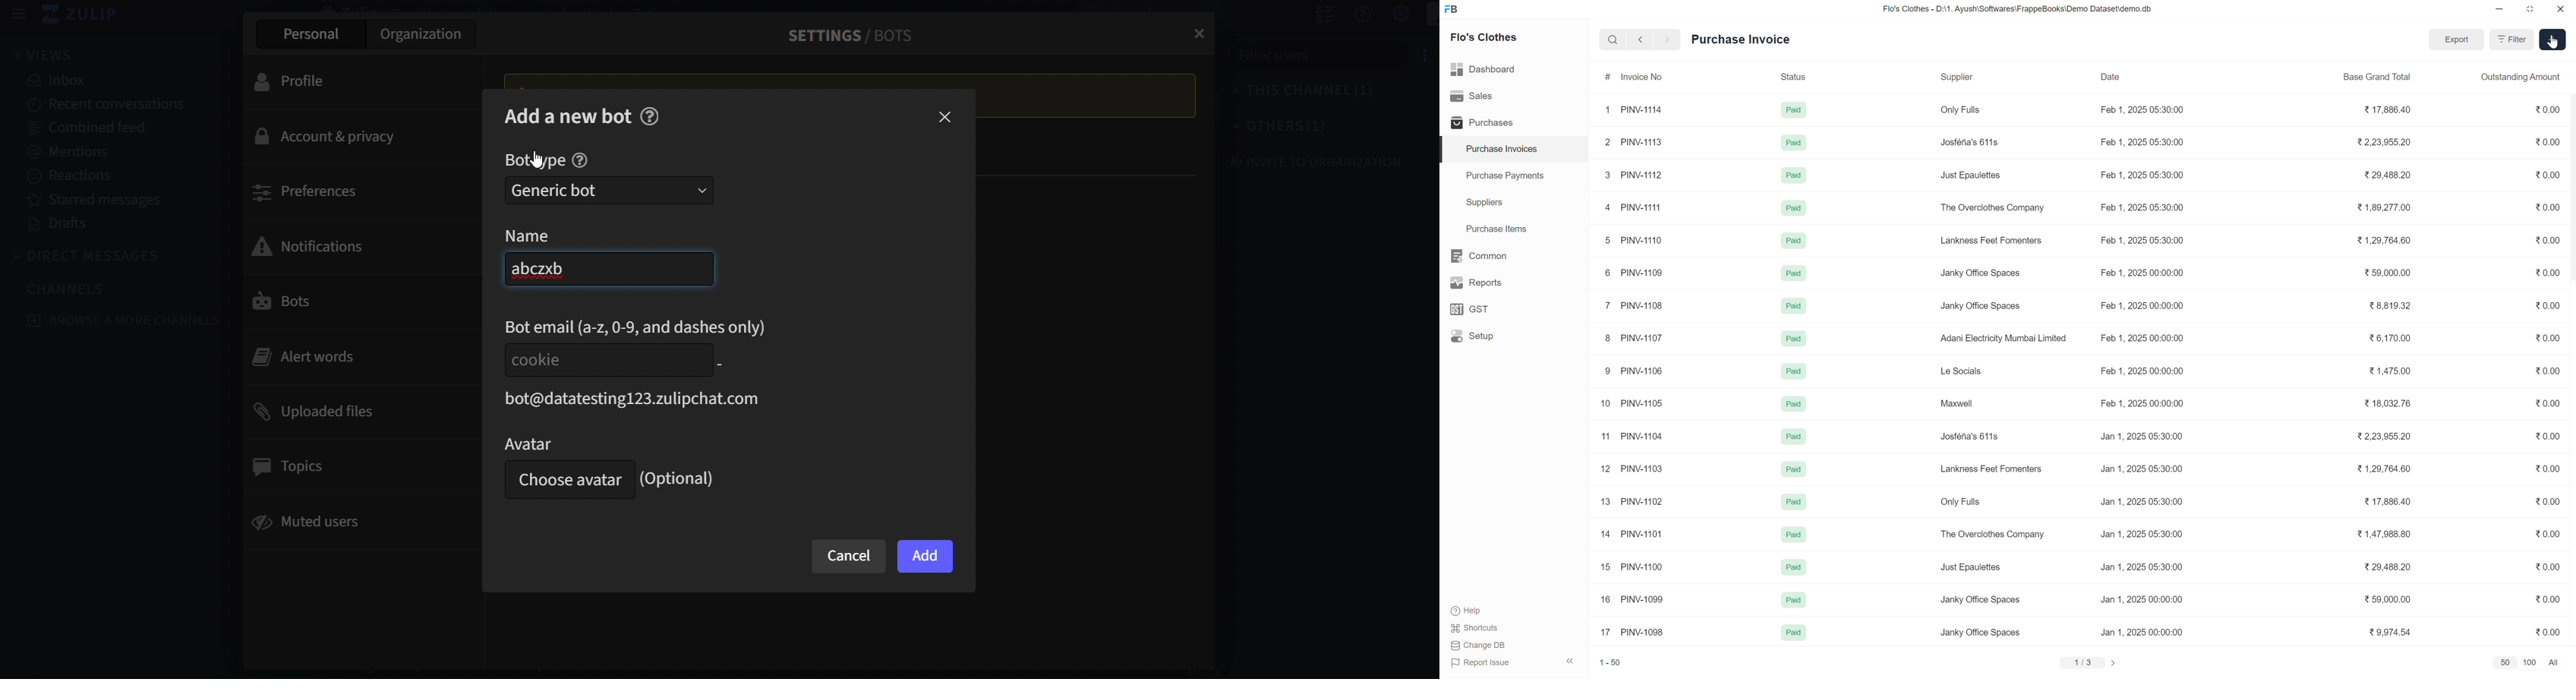 Image resolution: width=2576 pixels, height=700 pixels. Describe the element at coordinates (1982, 599) in the screenshot. I see `Janky Office Spaces` at that location.